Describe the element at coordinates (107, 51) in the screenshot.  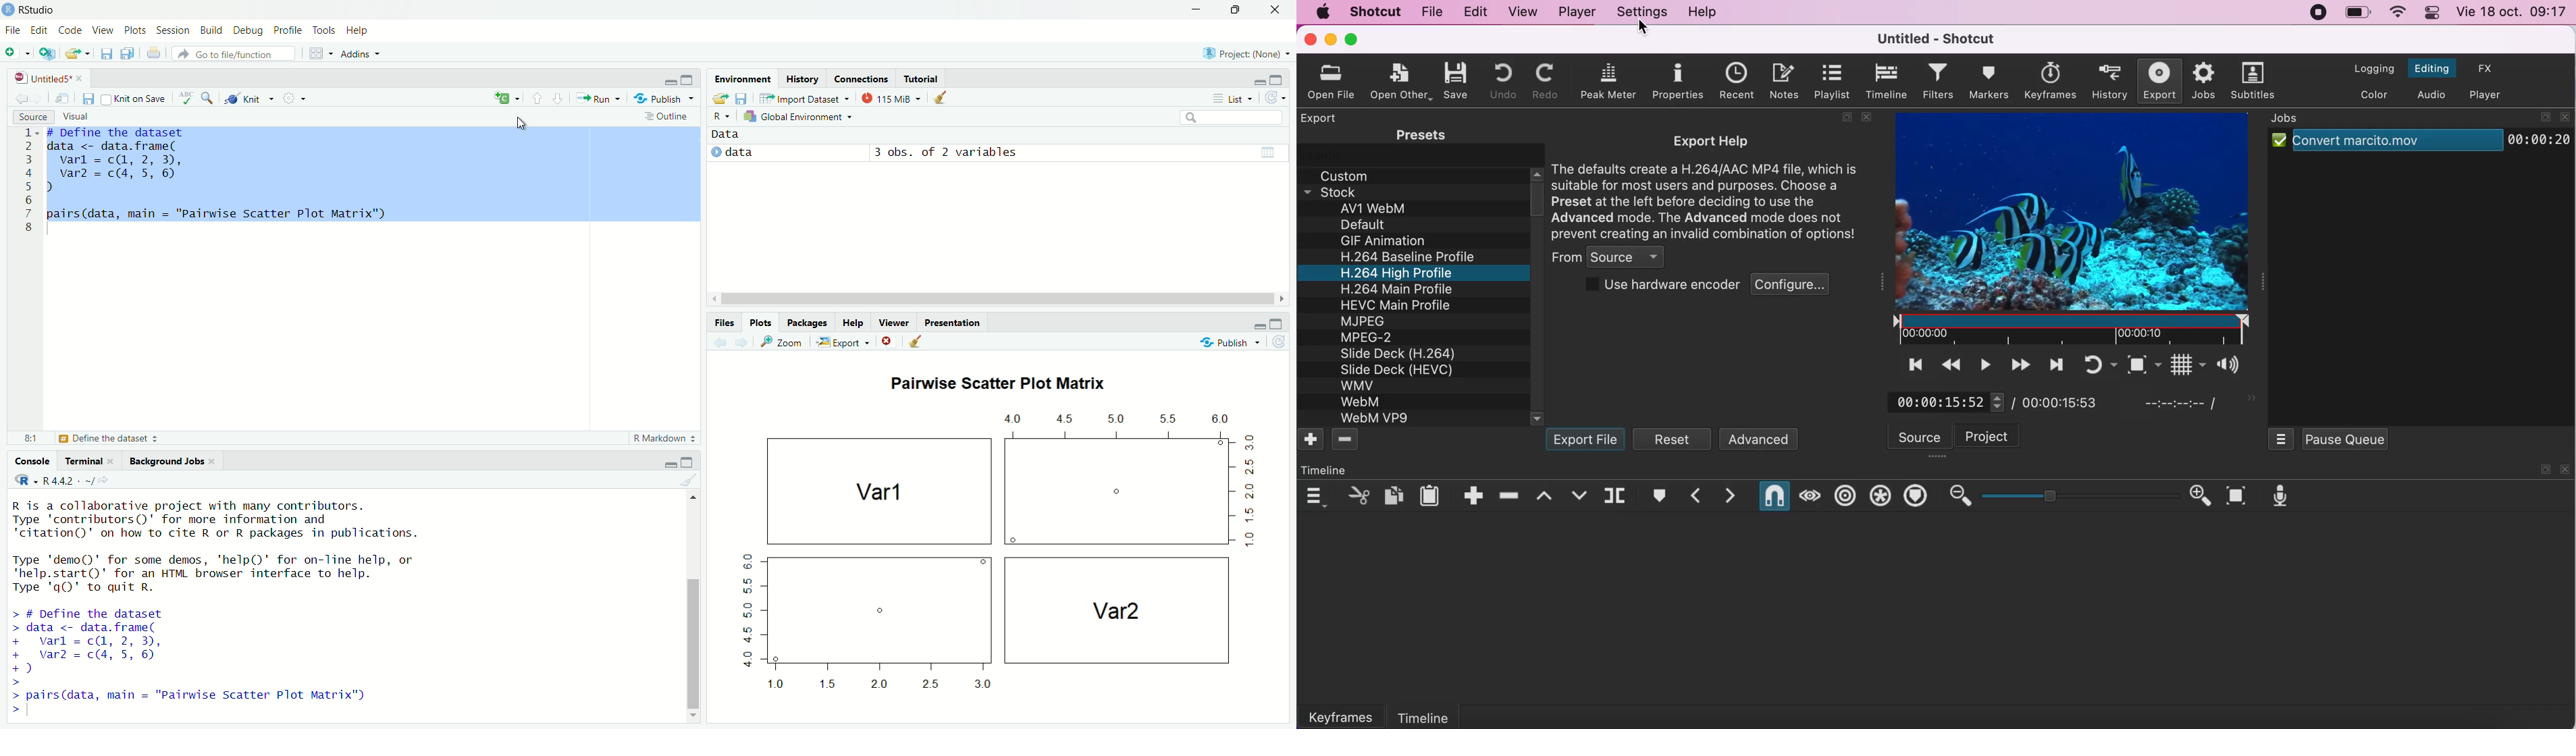
I see `Save current document (Ctrl + S)` at that location.